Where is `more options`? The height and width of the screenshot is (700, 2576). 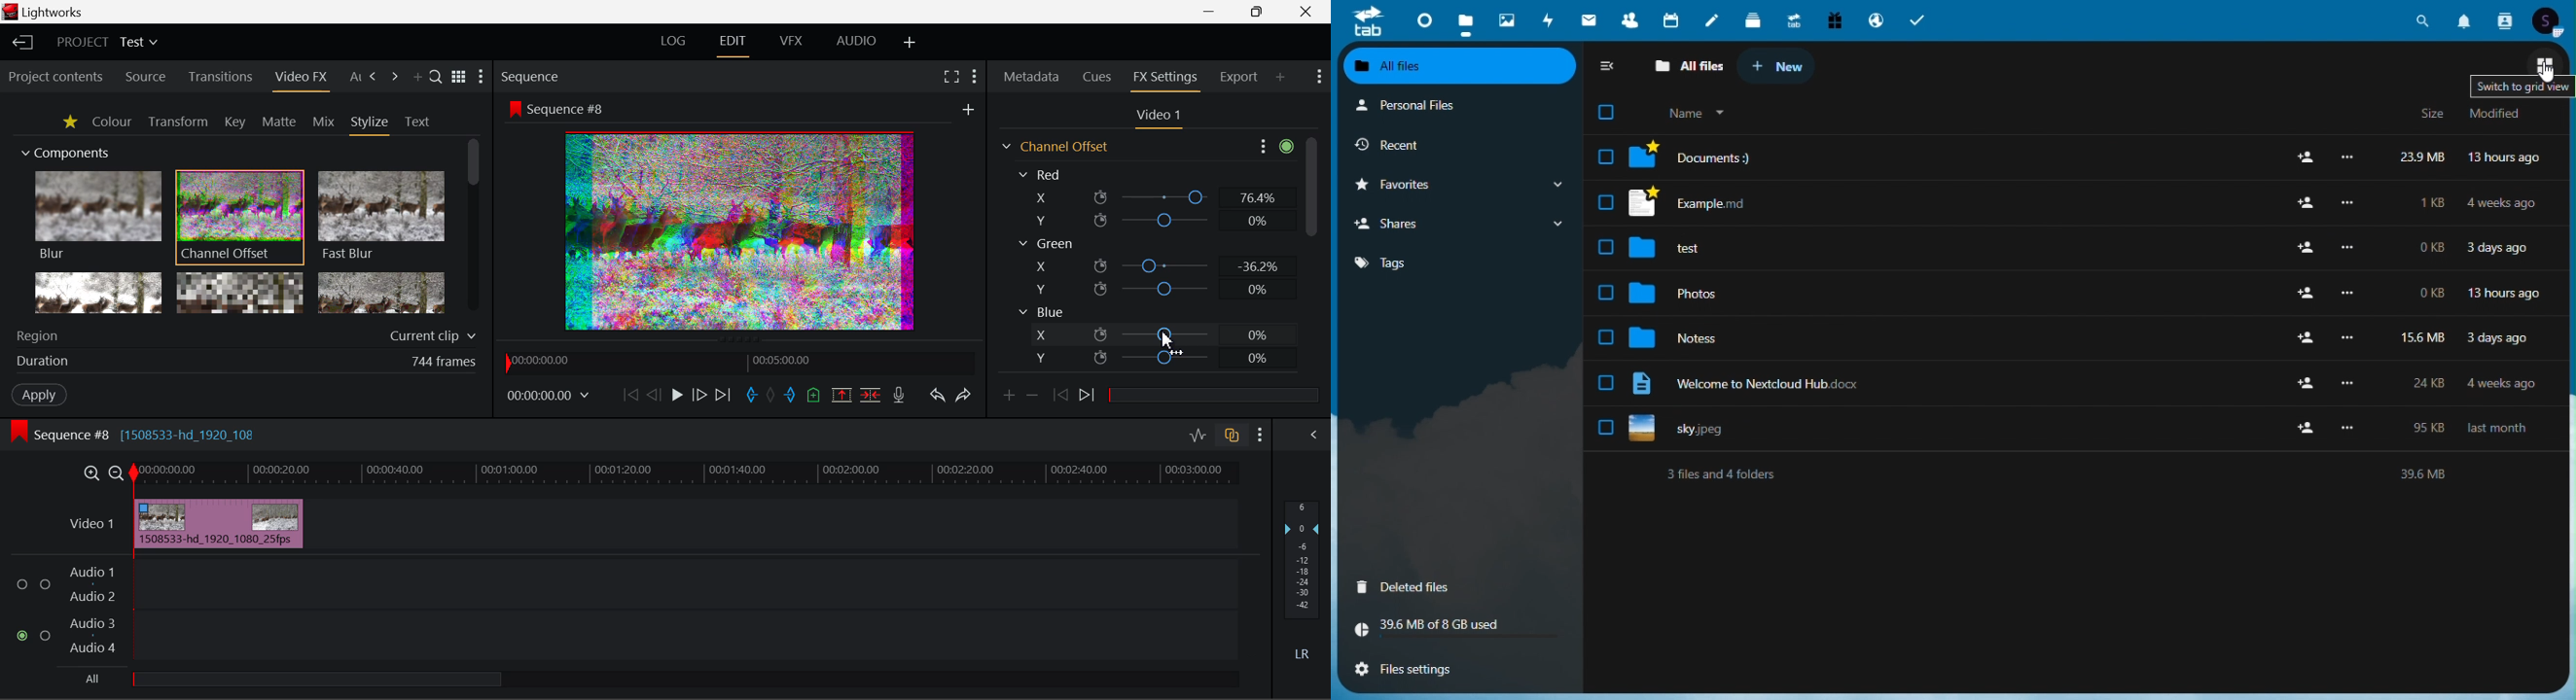 more options is located at coordinates (2349, 203).